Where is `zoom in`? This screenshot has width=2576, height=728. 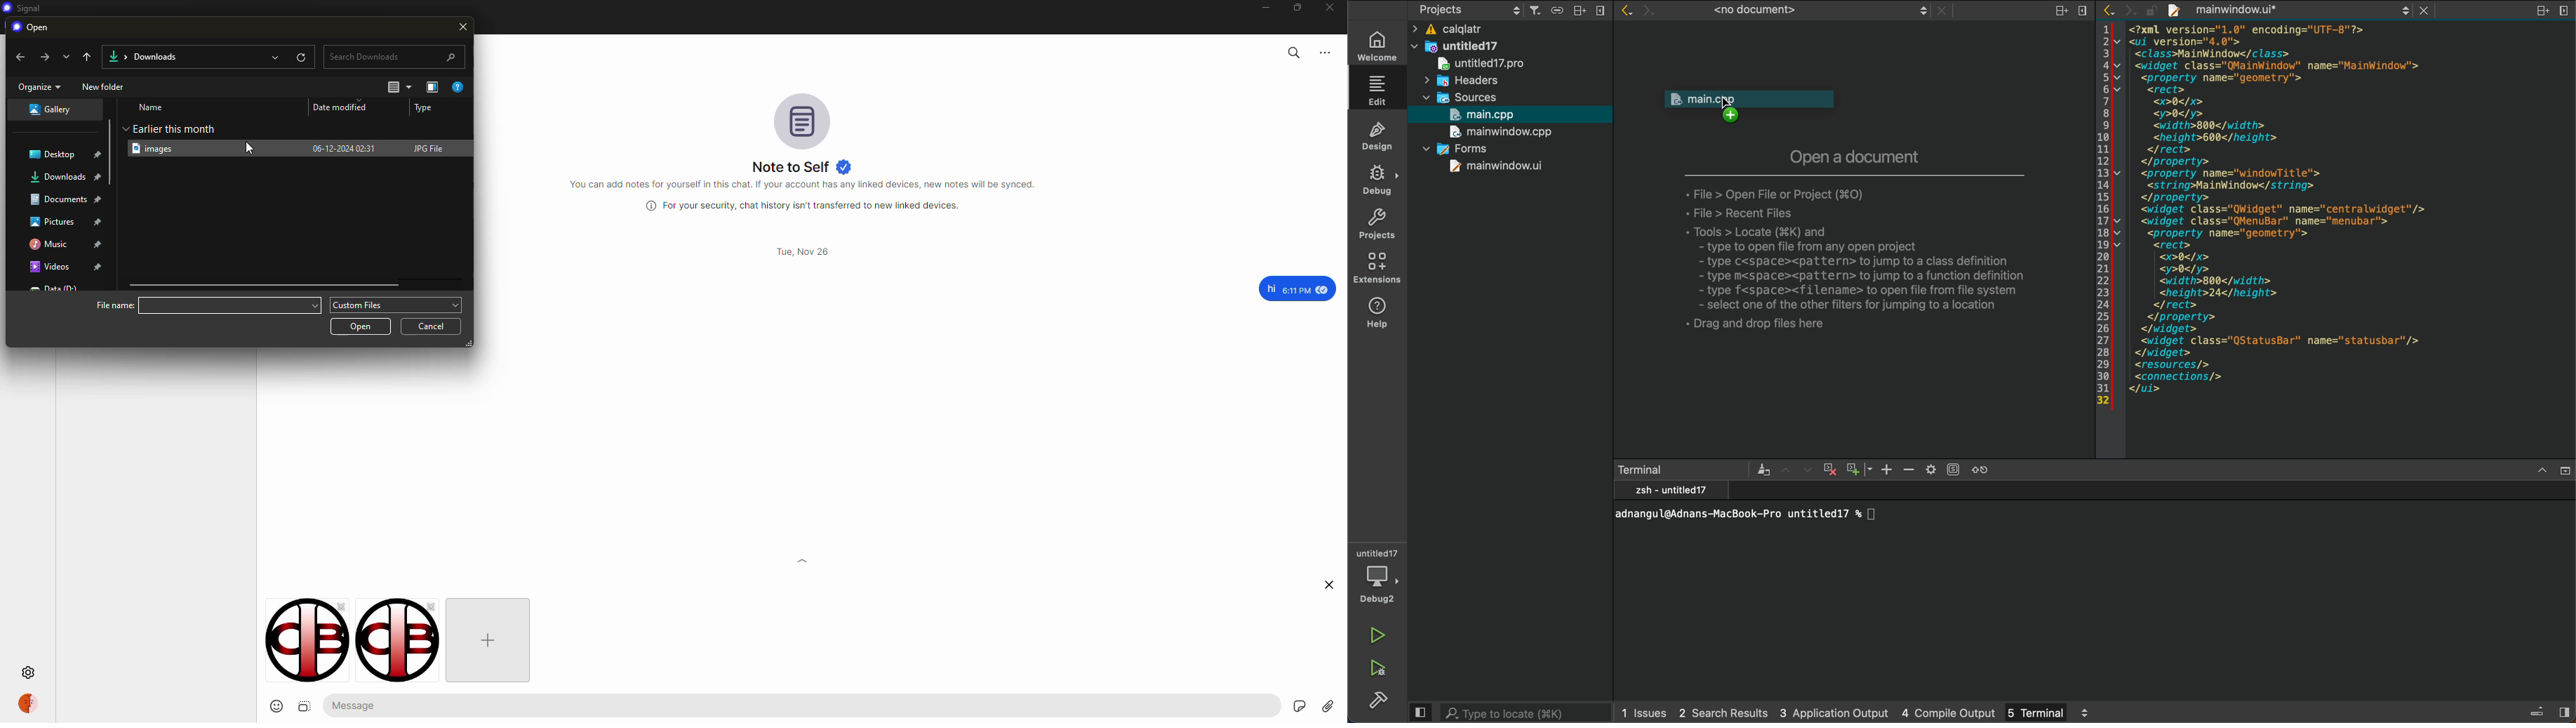
zoom in is located at coordinates (1886, 469).